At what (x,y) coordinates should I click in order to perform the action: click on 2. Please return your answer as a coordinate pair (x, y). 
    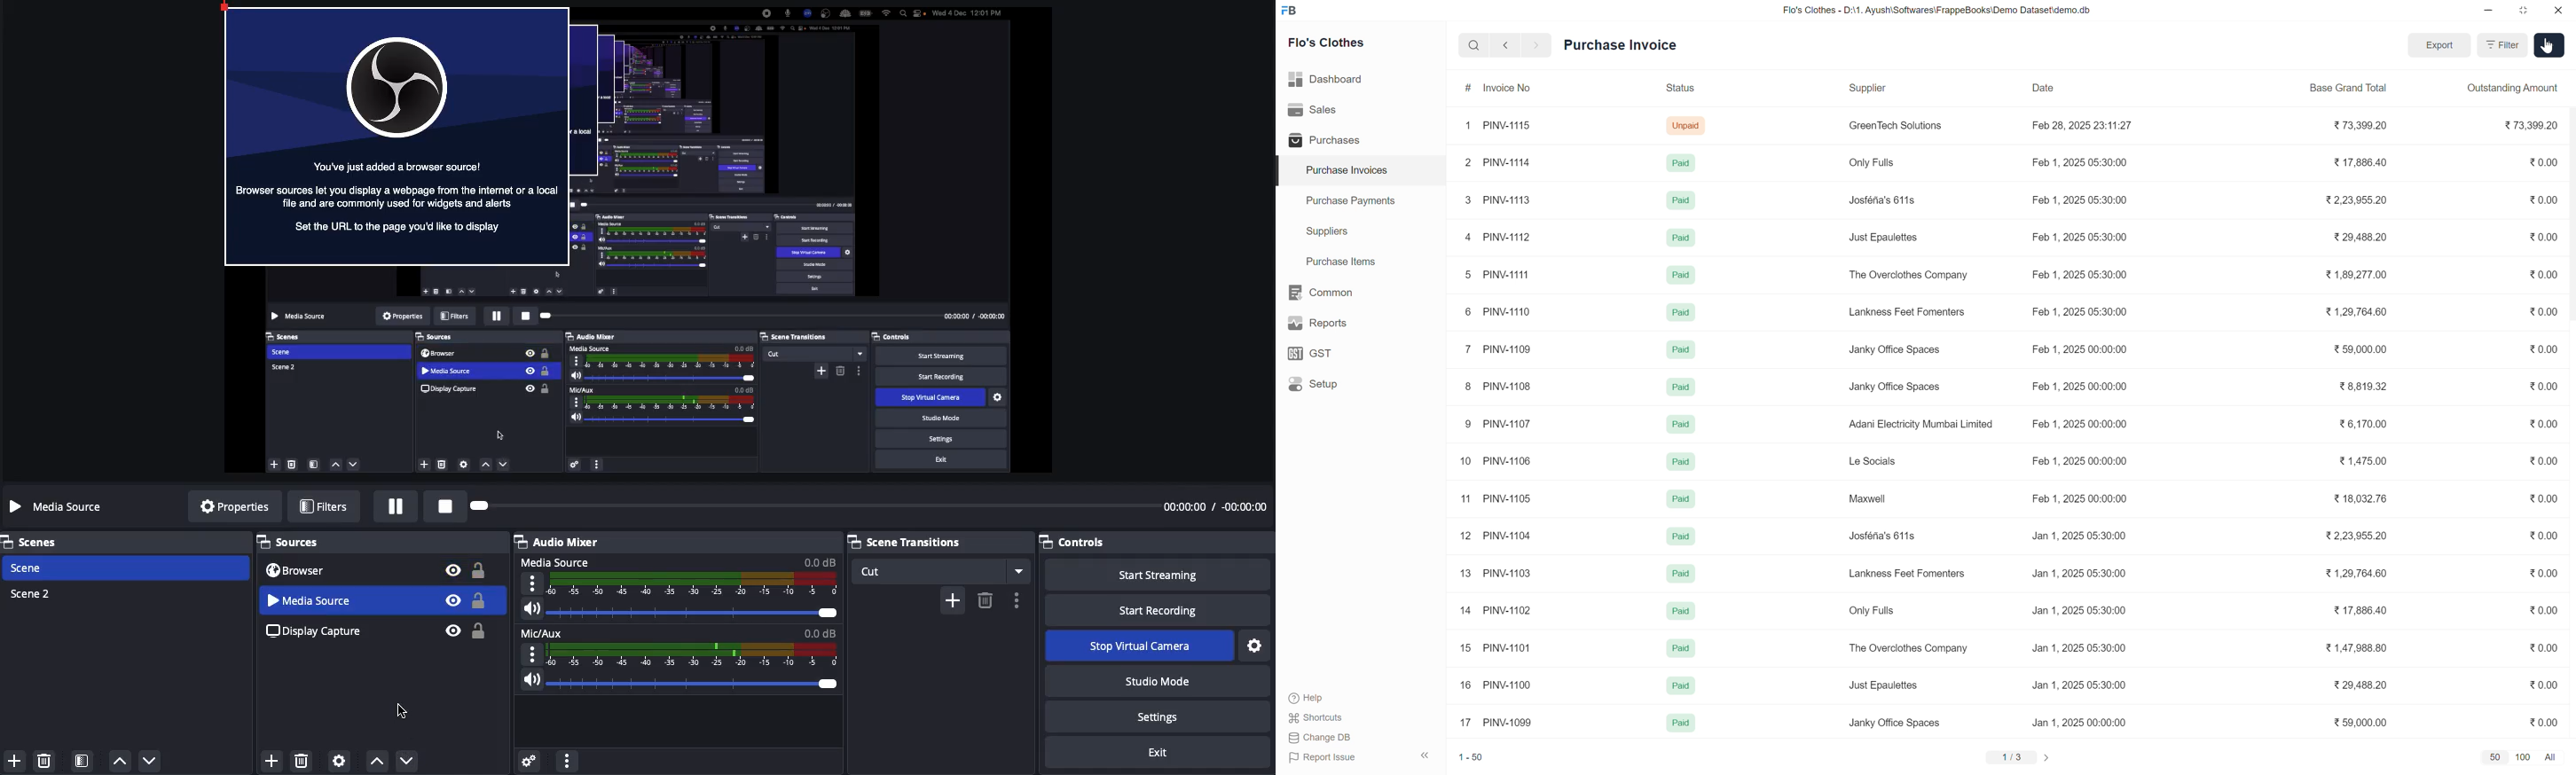
    Looking at the image, I should click on (1465, 164).